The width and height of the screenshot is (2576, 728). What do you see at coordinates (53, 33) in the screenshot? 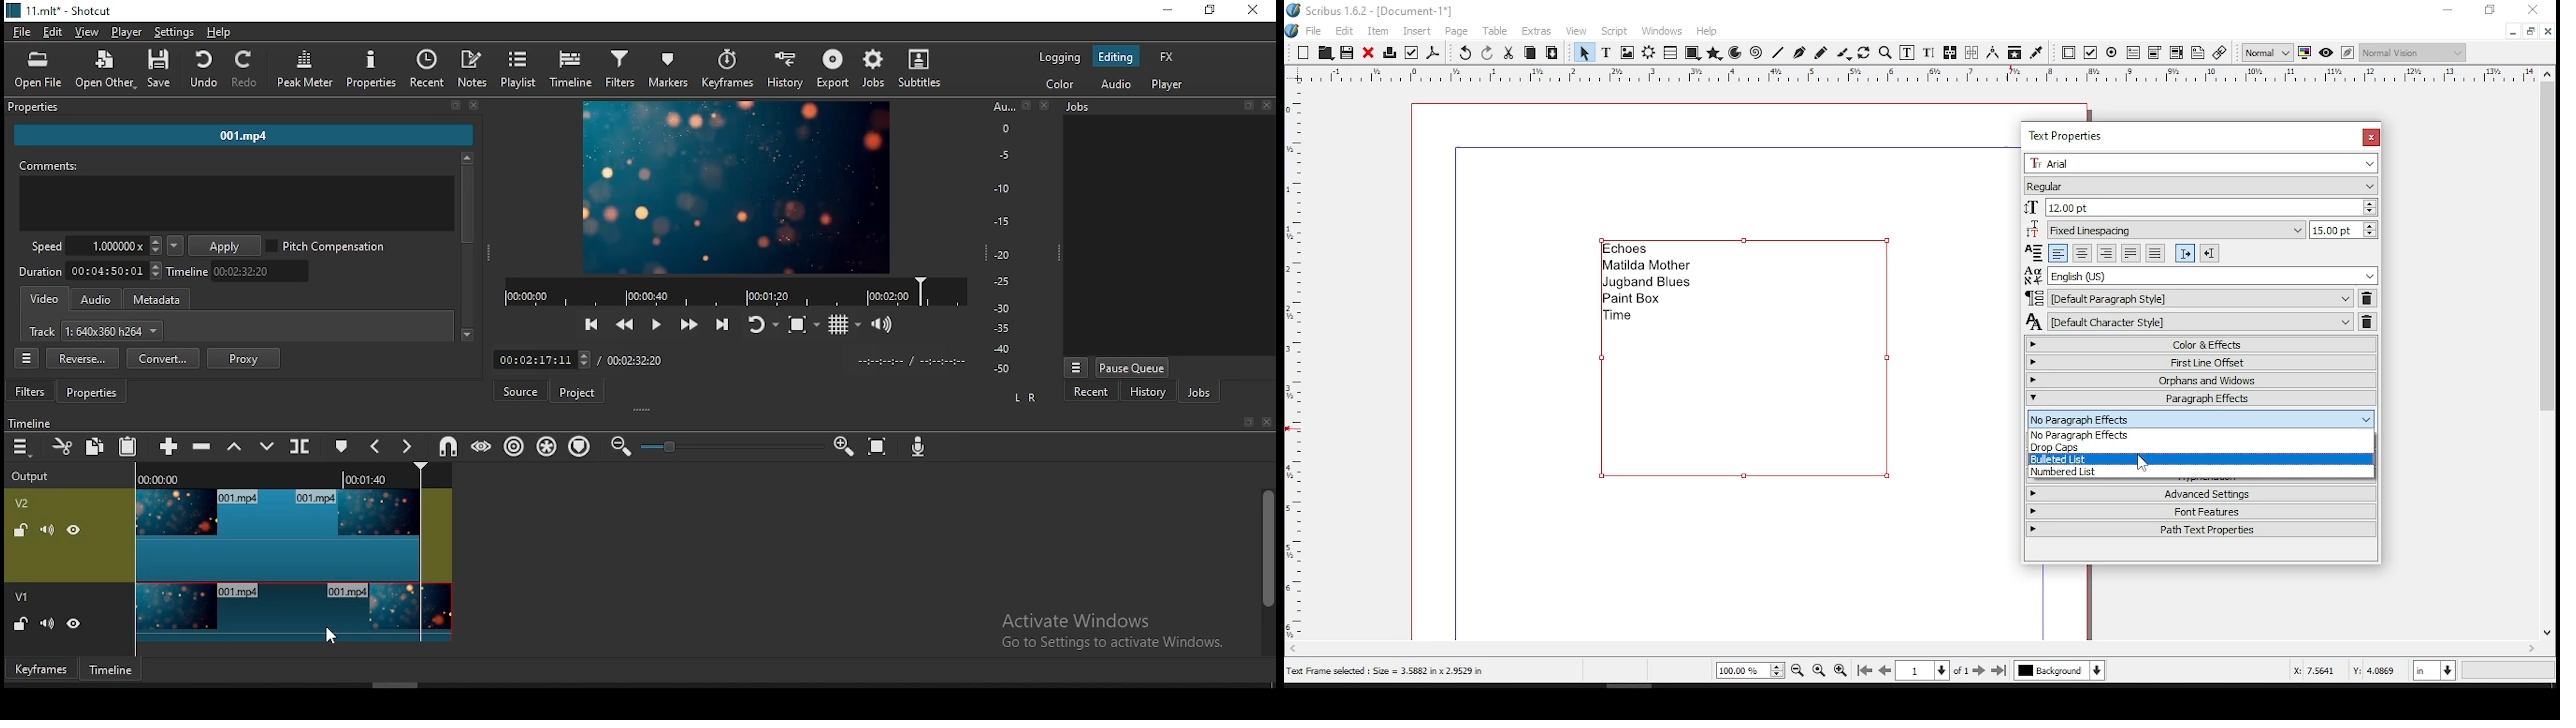
I see `edit` at bounding box center [53, 33].